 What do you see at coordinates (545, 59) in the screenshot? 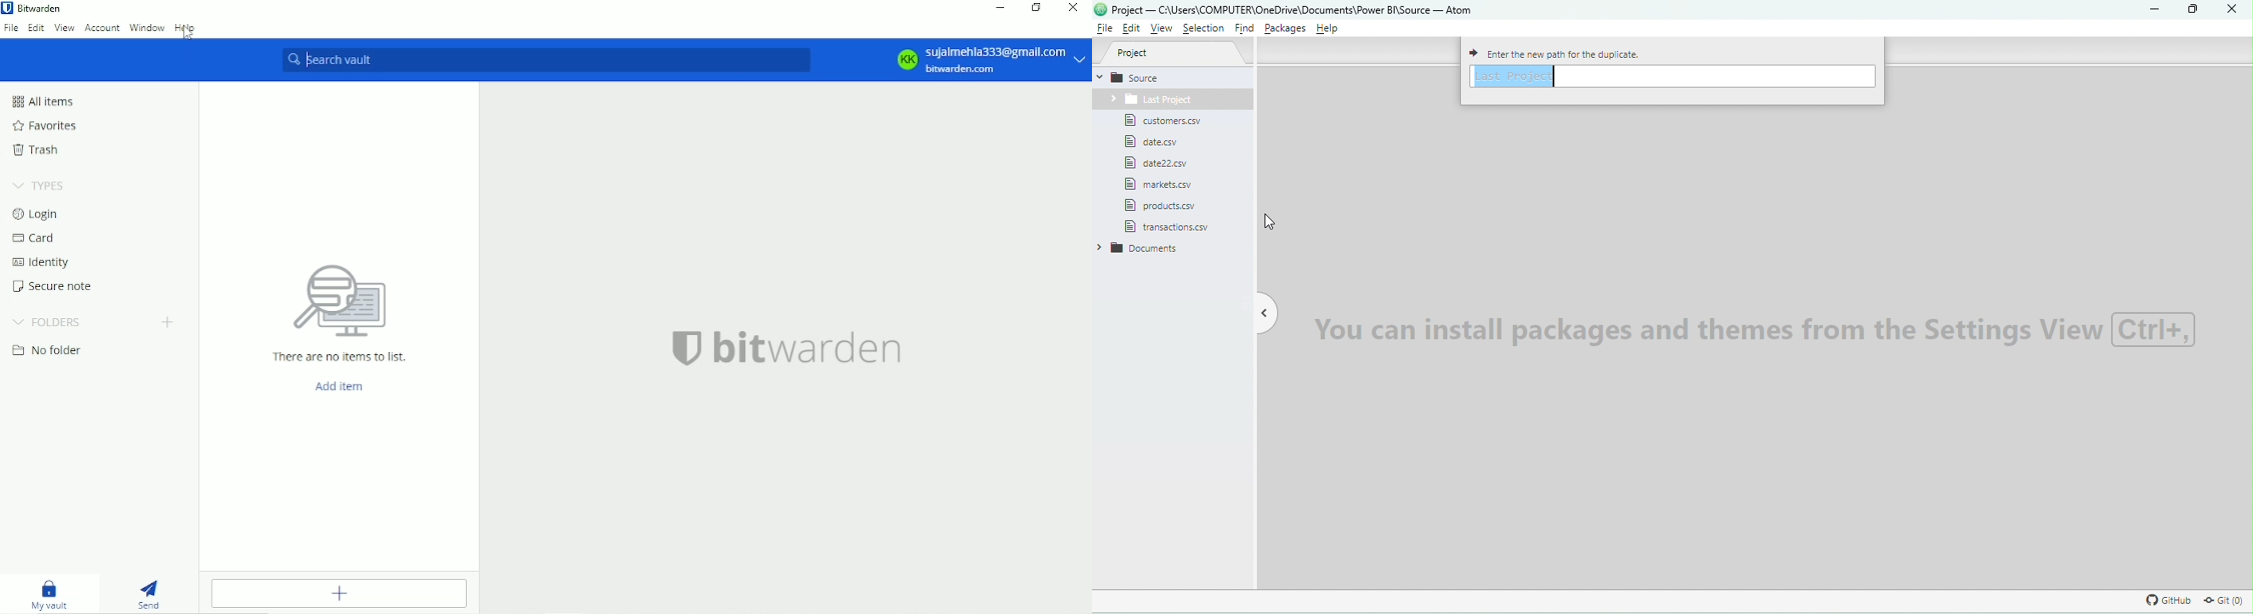
I see `Search vault` at bounding box center [545, 59].